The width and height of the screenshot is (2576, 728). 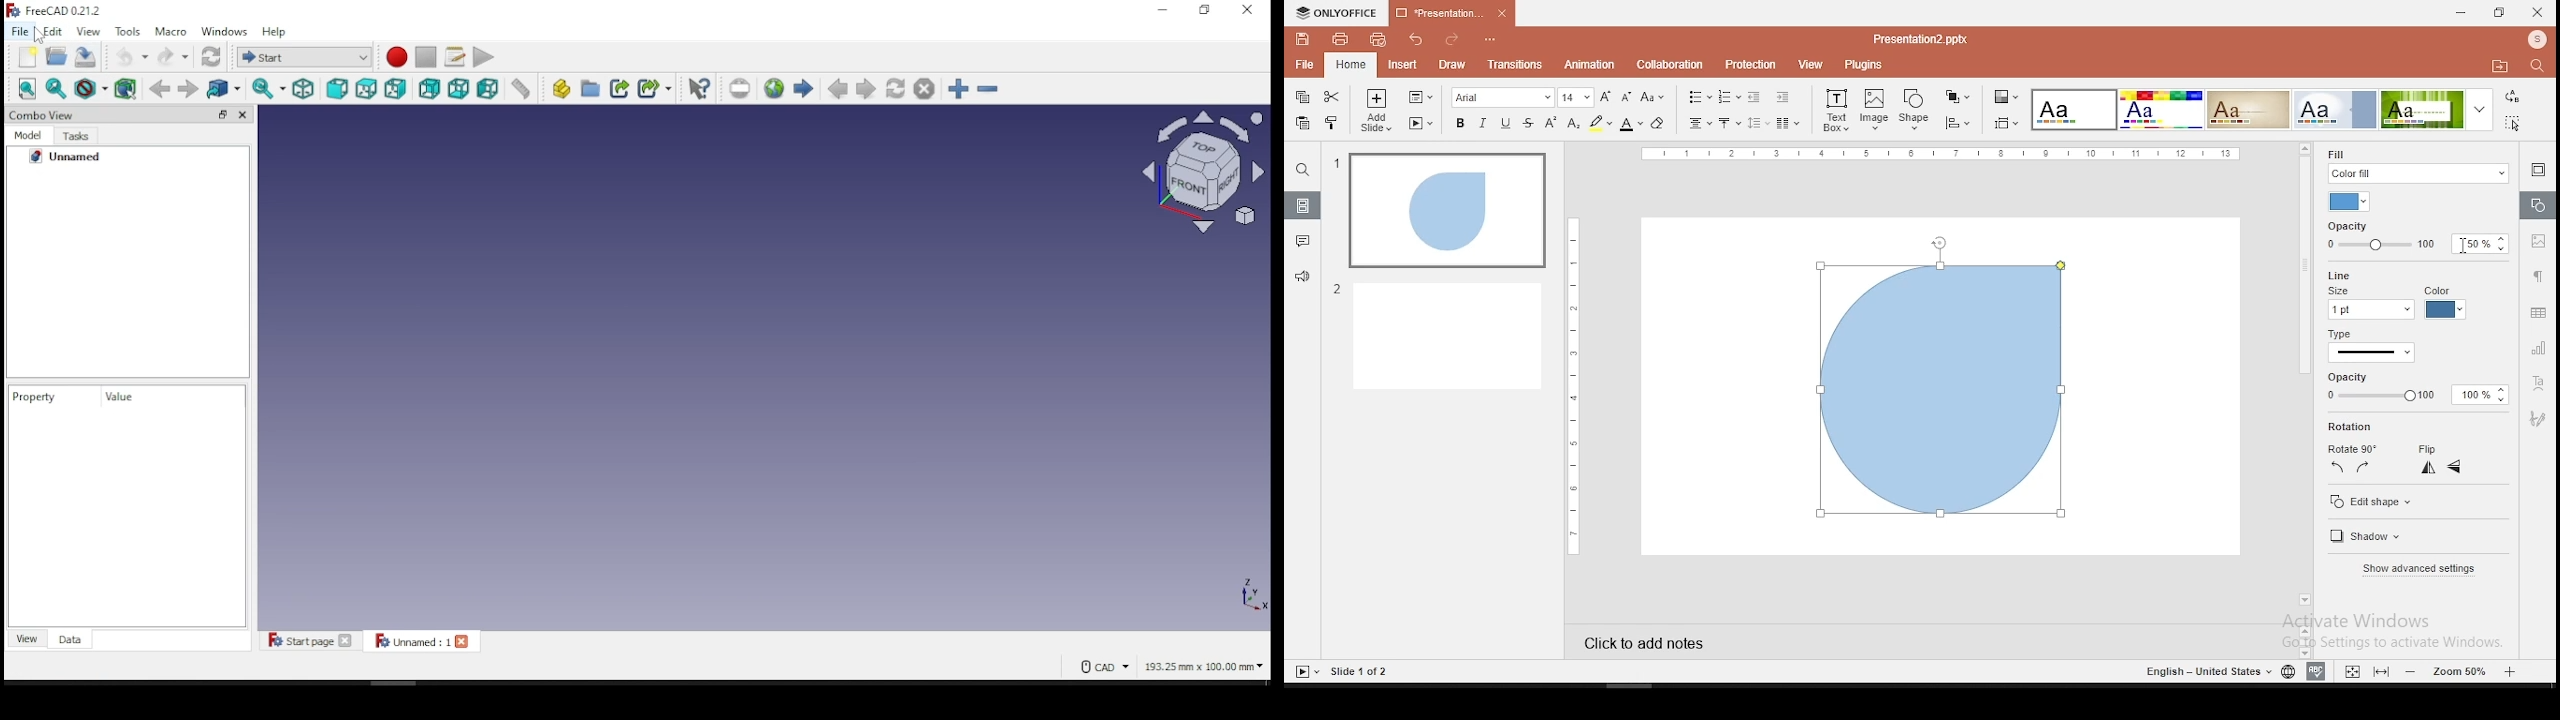 I want to click on 193.35 mm x 100.00 mm, so click(x=1204, y=668).